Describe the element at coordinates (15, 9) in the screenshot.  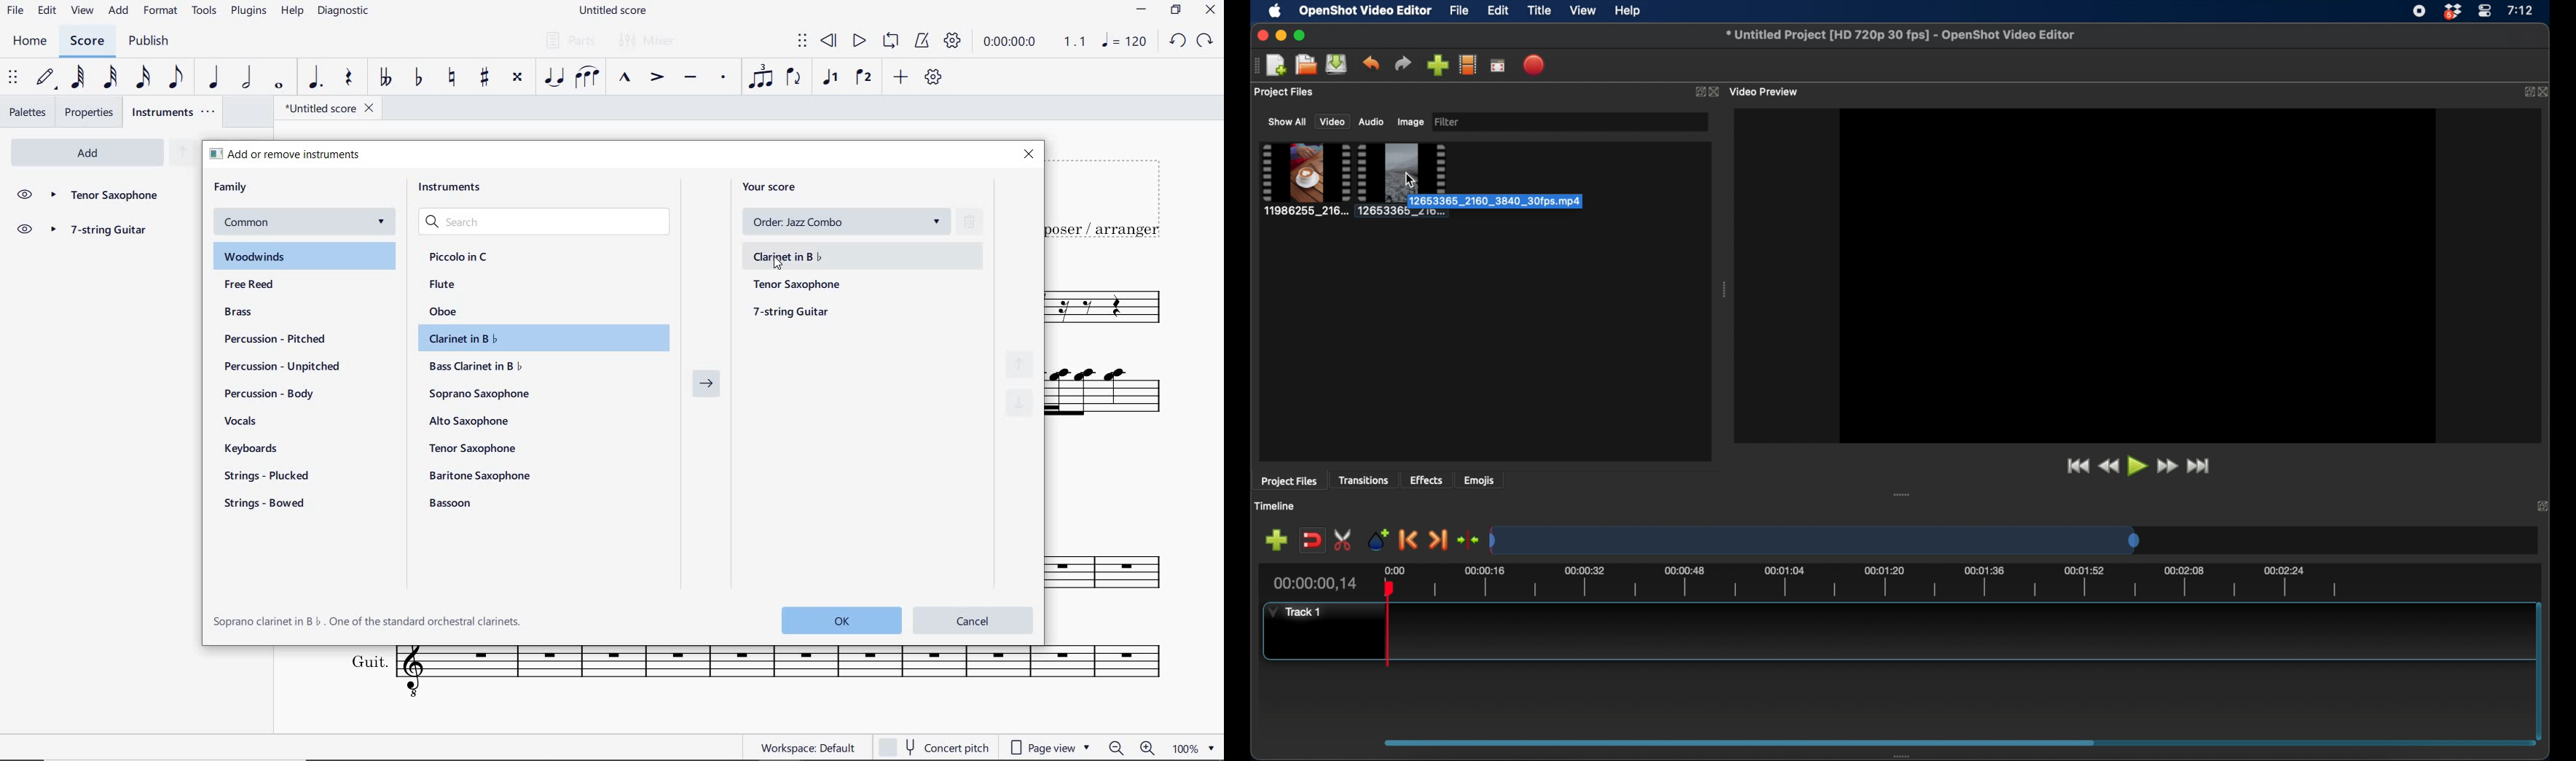
I see `FILE` at that location.